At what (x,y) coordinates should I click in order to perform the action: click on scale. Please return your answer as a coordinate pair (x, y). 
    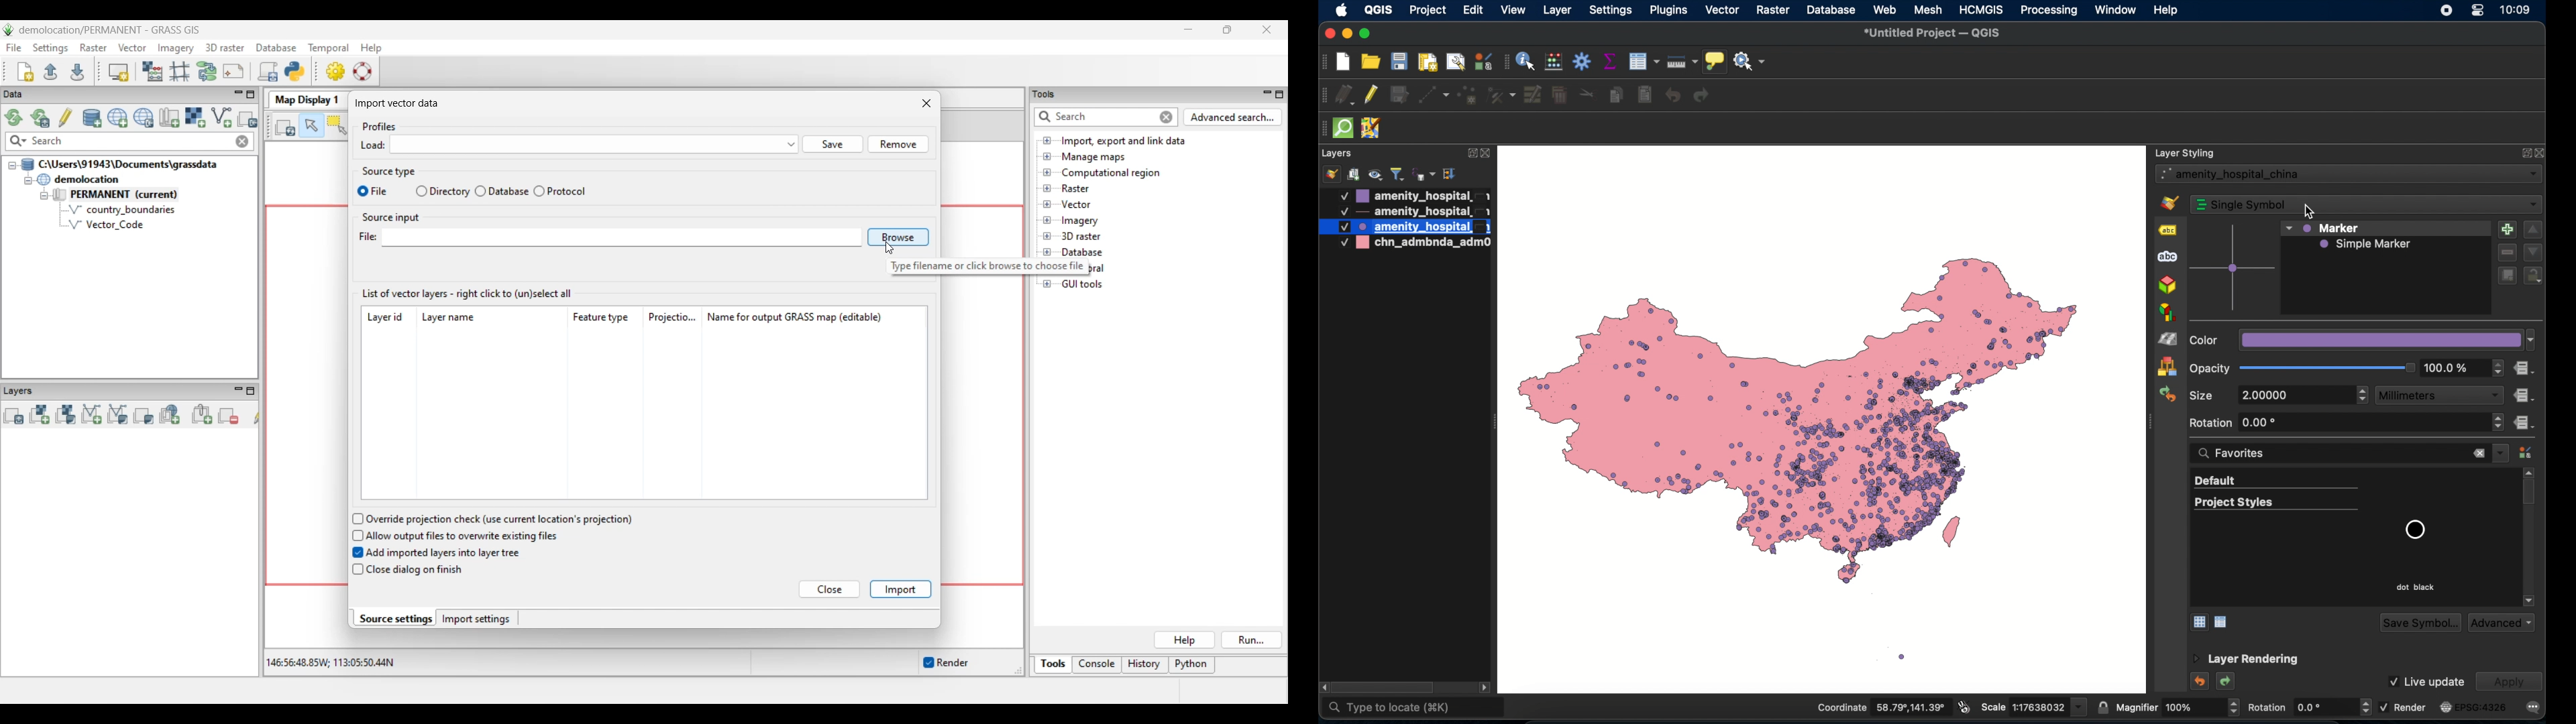
    Looking at the image, I should click on (2032, 708).